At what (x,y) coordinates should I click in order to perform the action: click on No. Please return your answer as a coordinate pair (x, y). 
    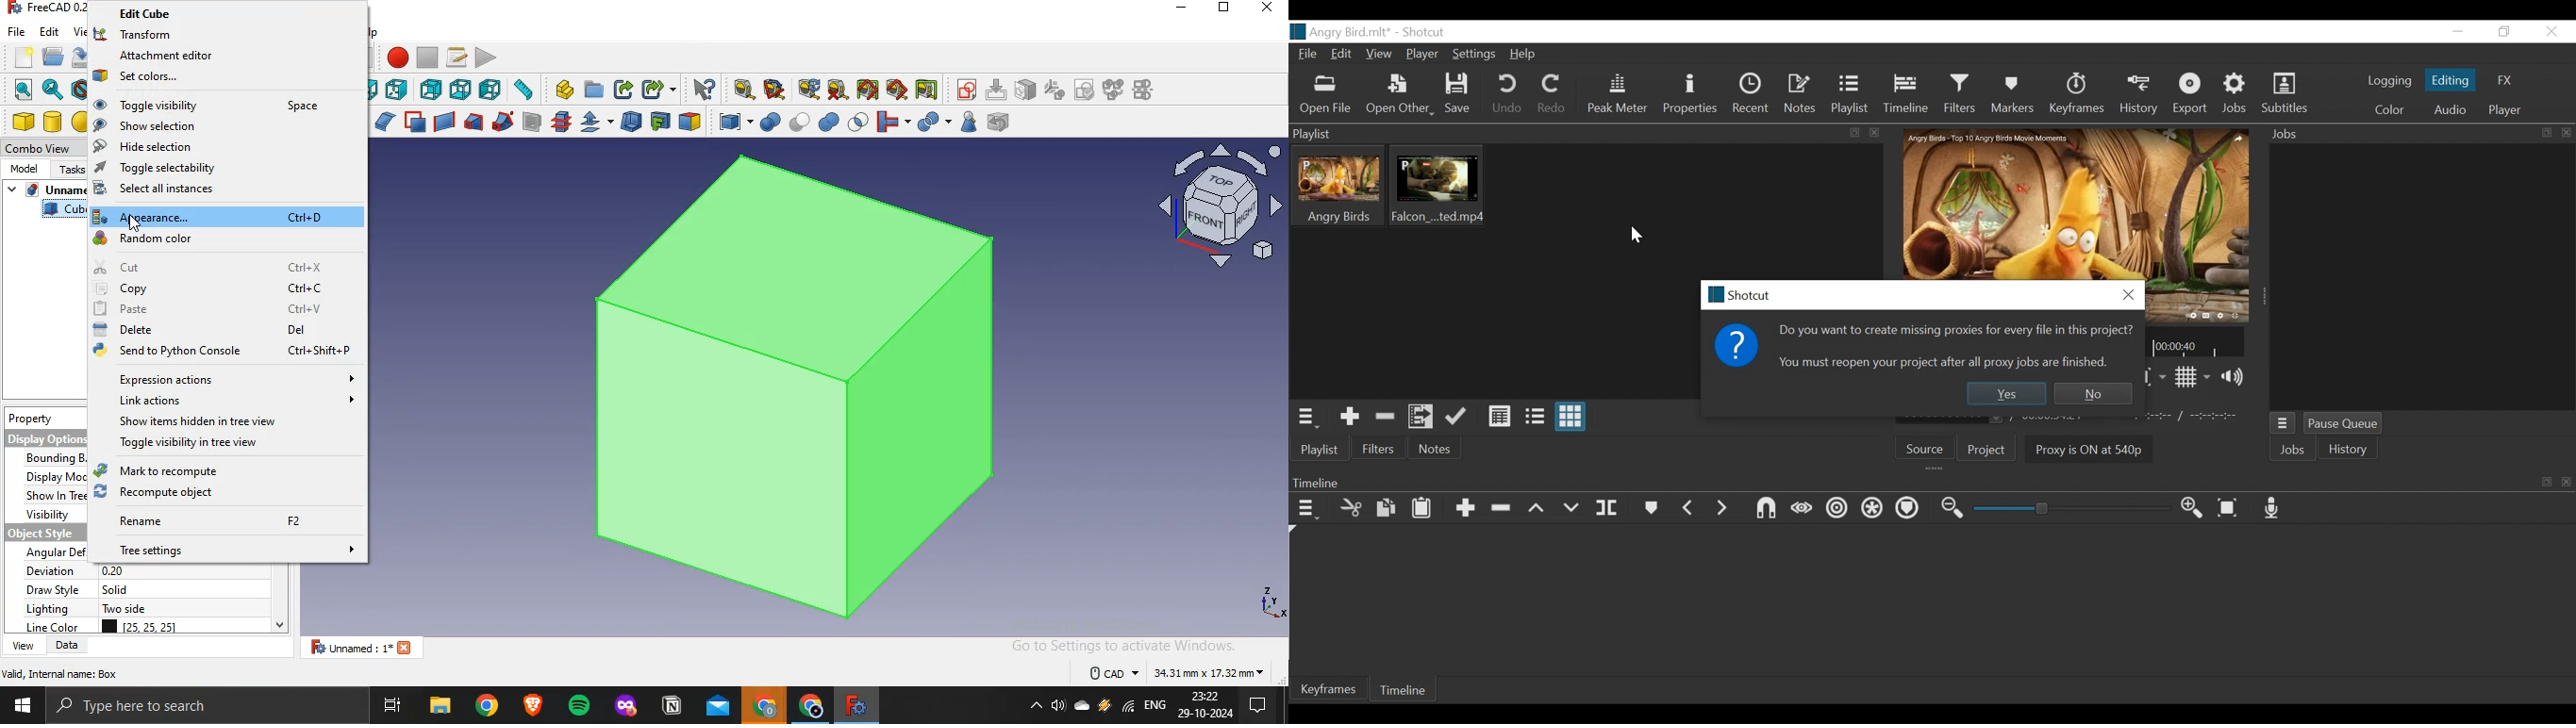
    Looking at the image, I should click on (2095, 393).